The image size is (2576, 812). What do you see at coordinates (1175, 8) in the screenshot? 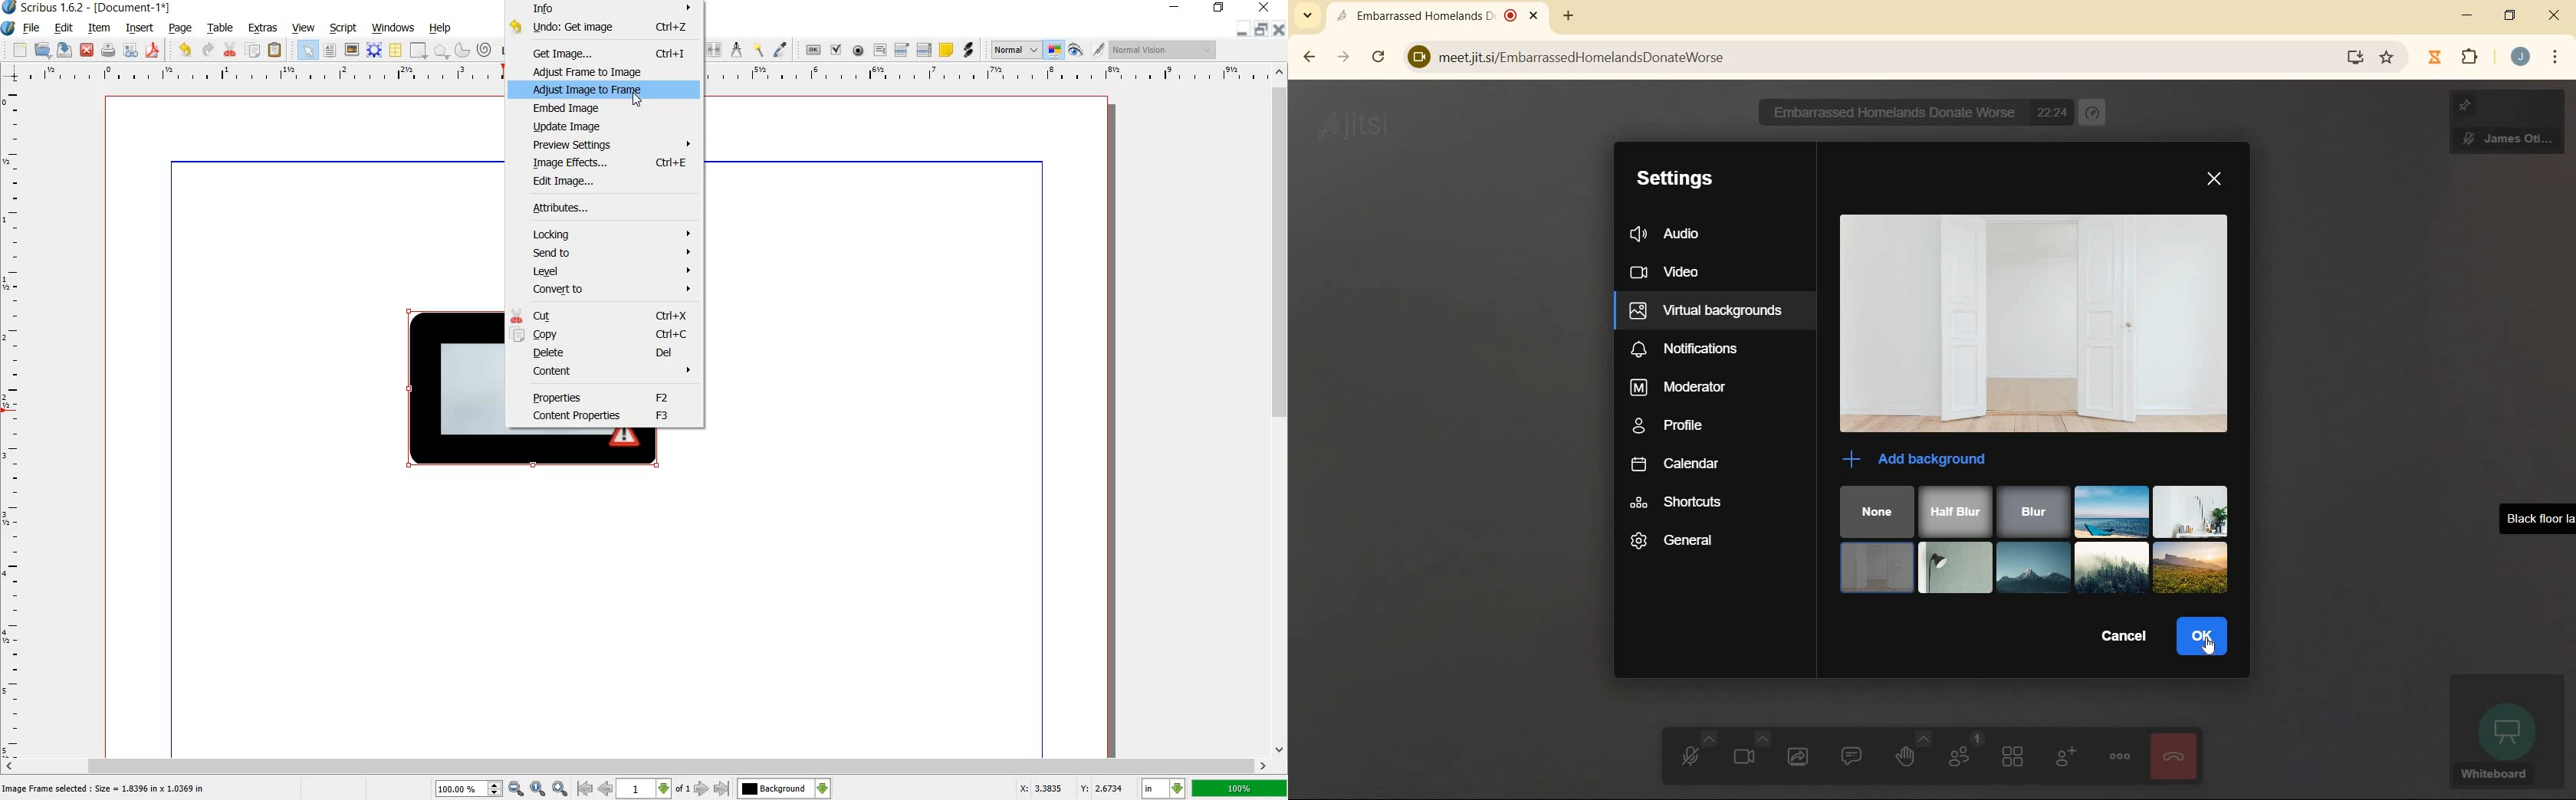
I see `minimize` at bounding box center [1175, 8].